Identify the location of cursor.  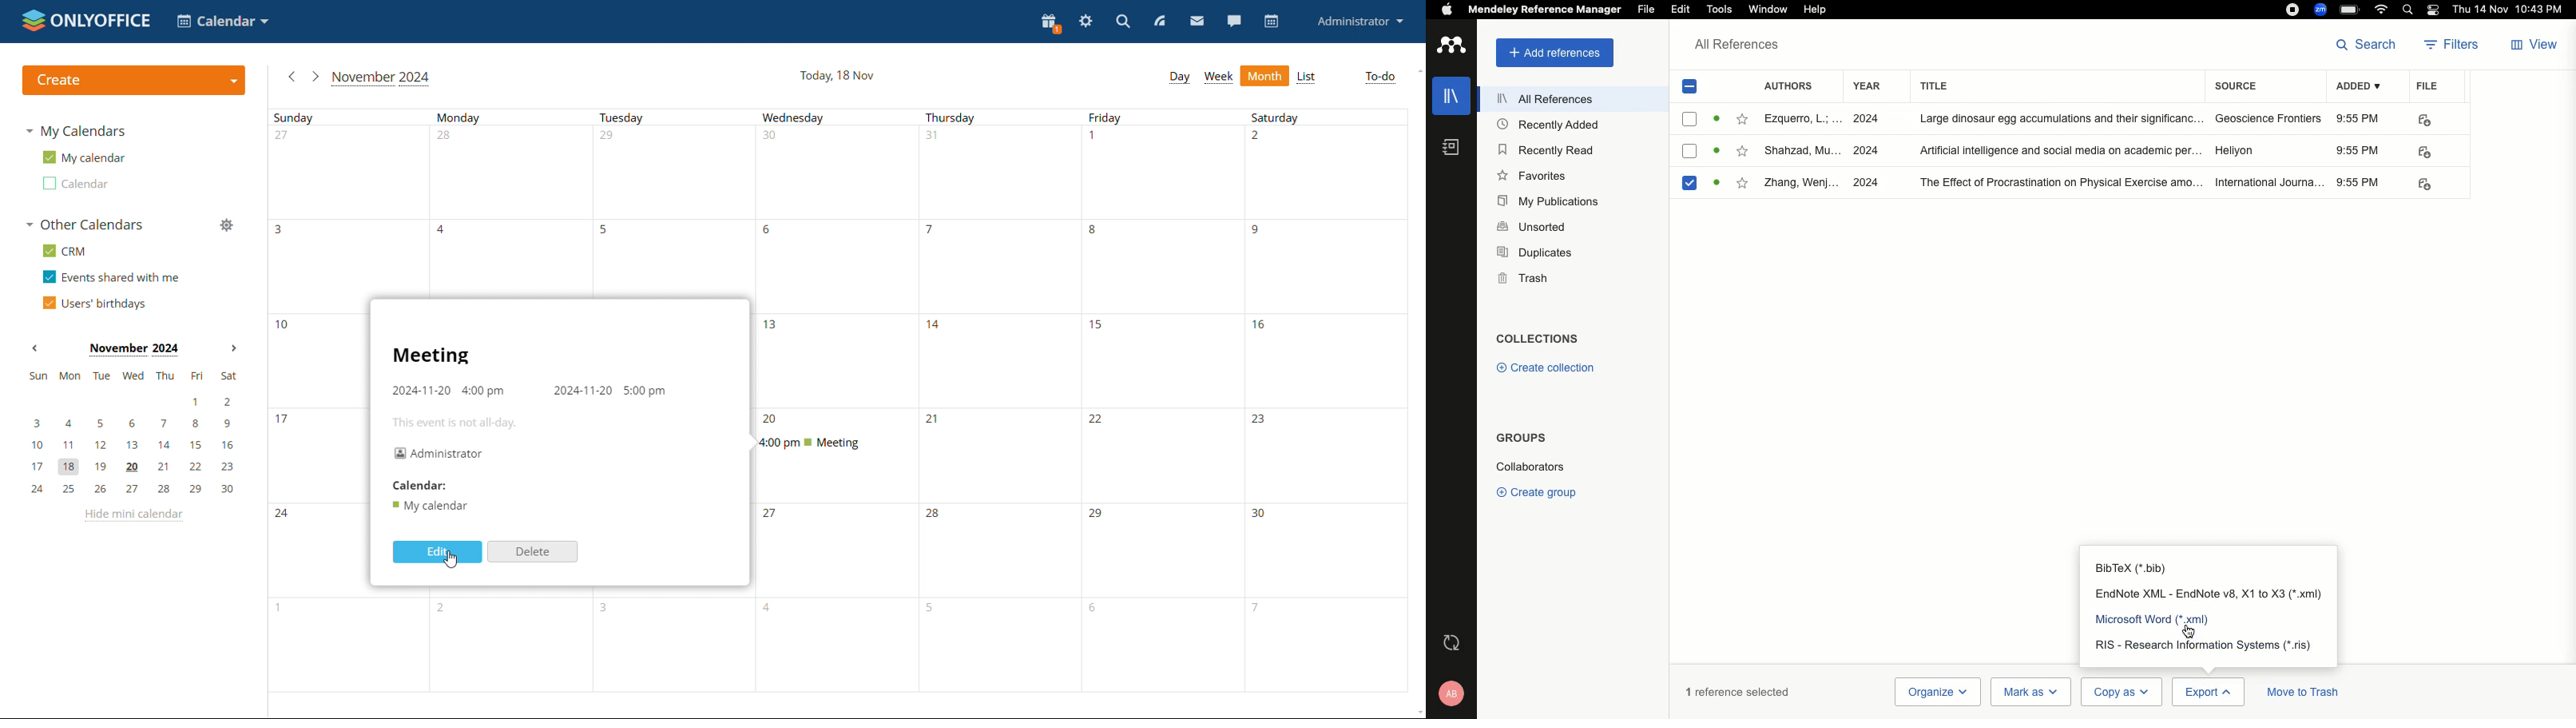
(452, 559).